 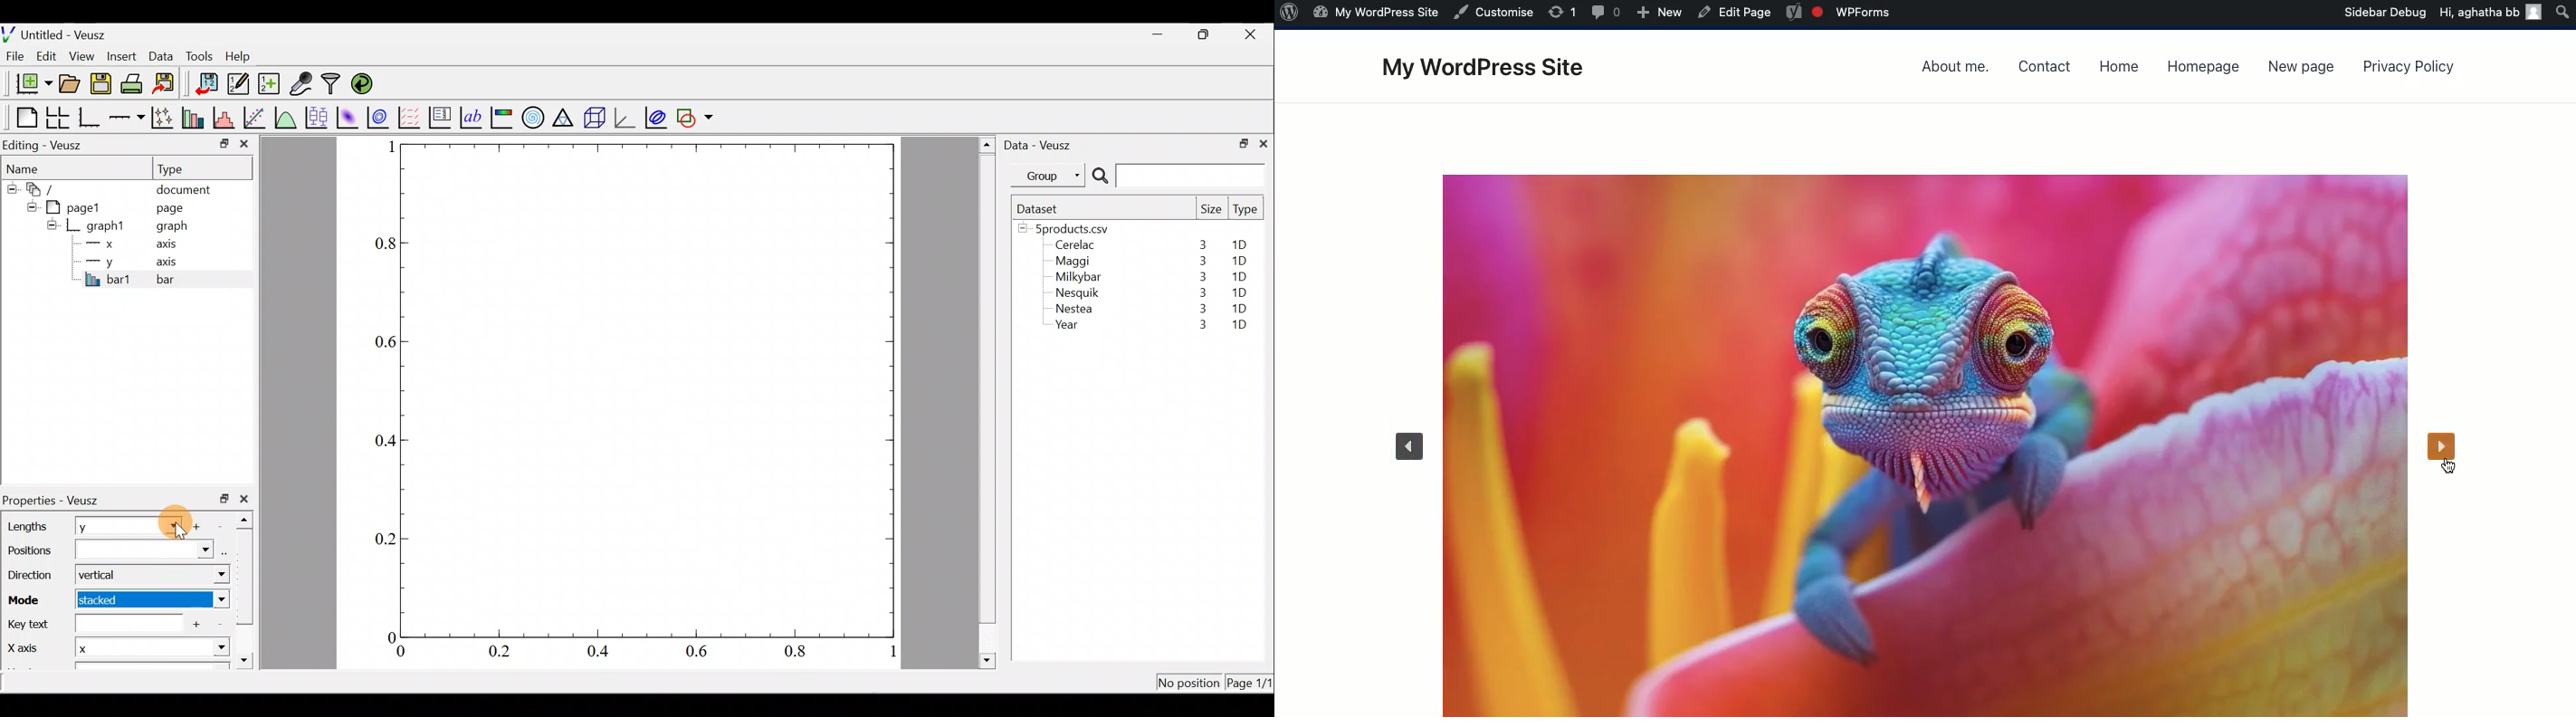 I want to click on cursor, so click(x=2445, y=468).